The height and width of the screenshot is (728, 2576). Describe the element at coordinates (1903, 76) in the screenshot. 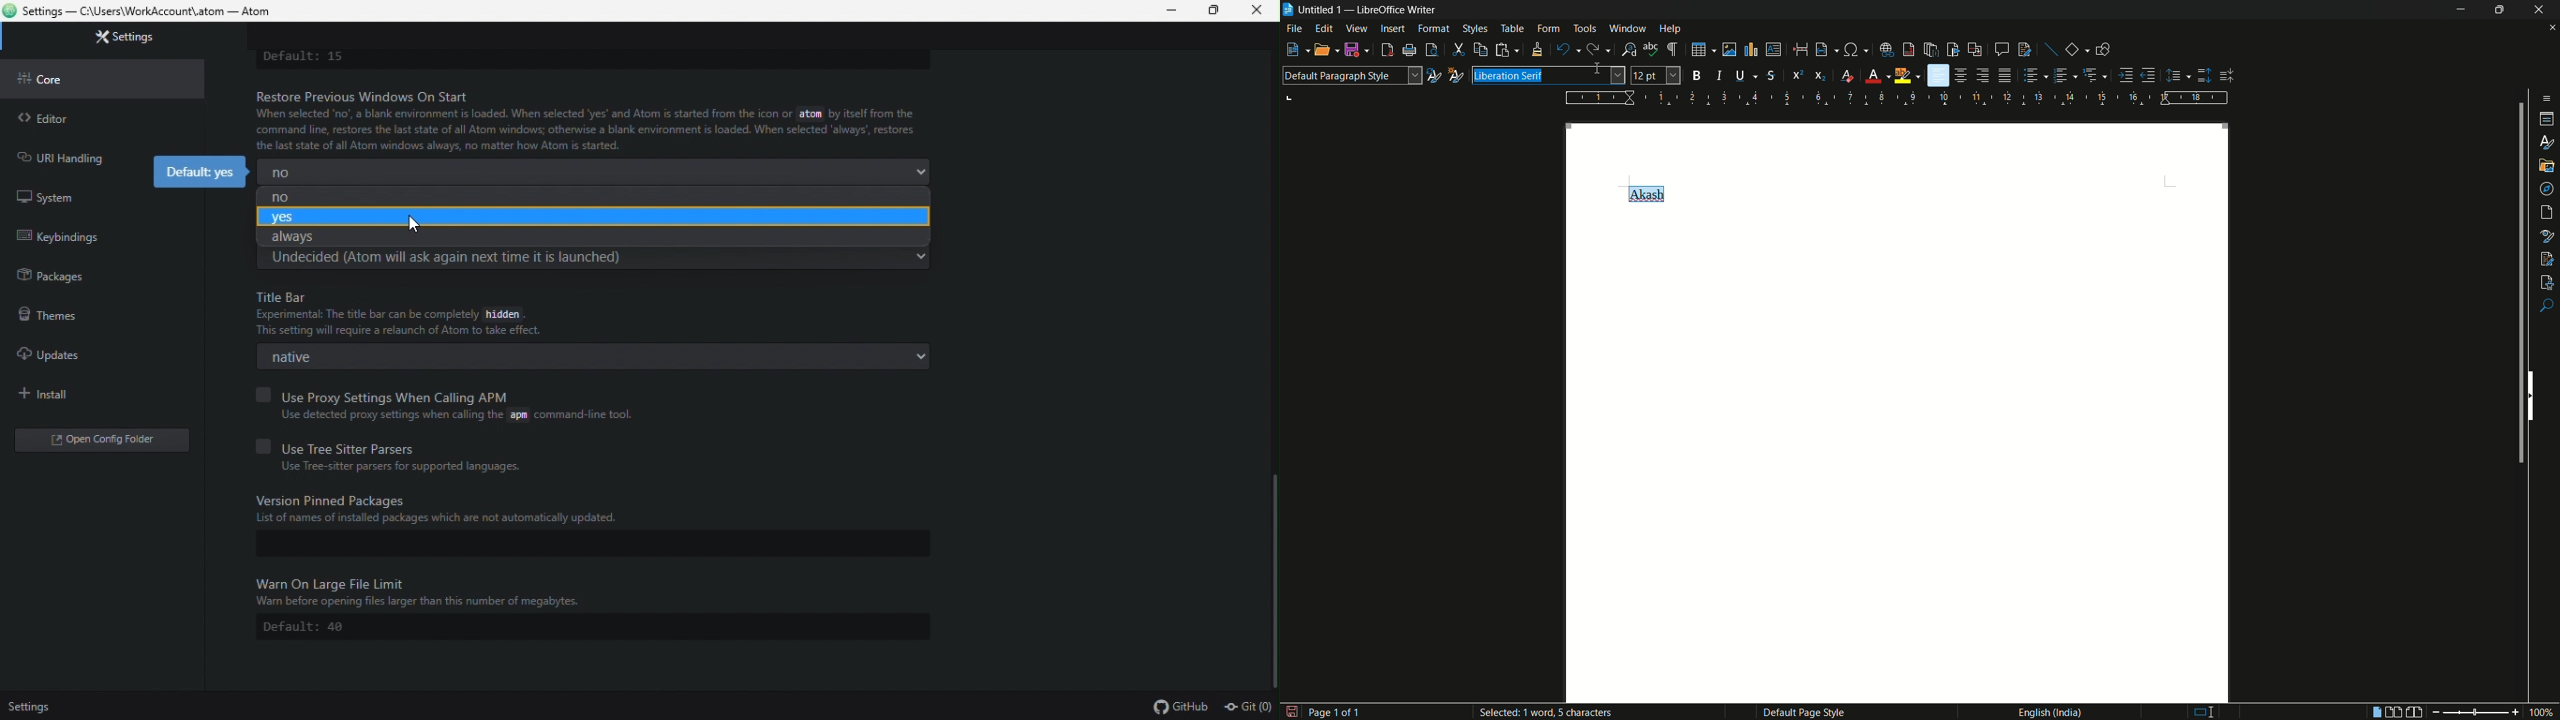

I see `character highlighting color` at that location.